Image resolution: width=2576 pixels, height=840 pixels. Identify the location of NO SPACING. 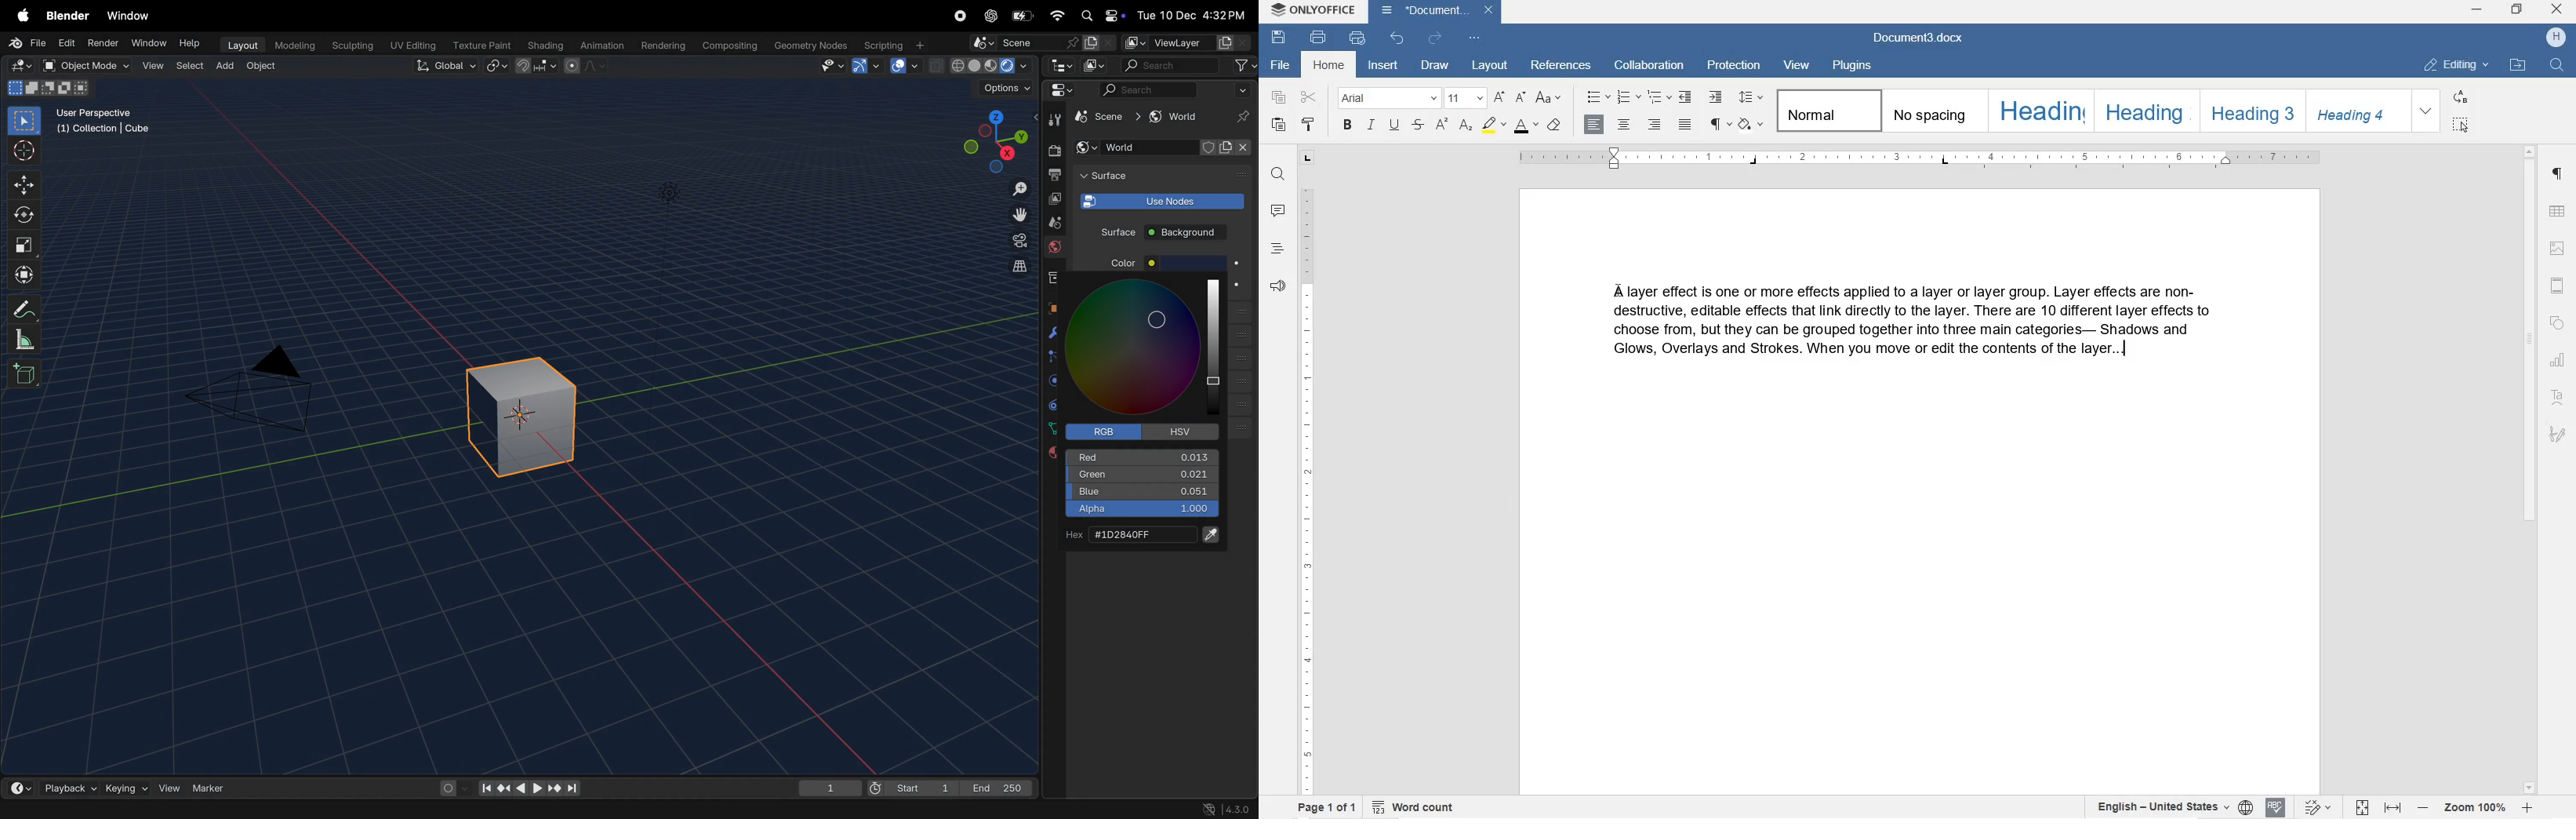
(1931, 112).